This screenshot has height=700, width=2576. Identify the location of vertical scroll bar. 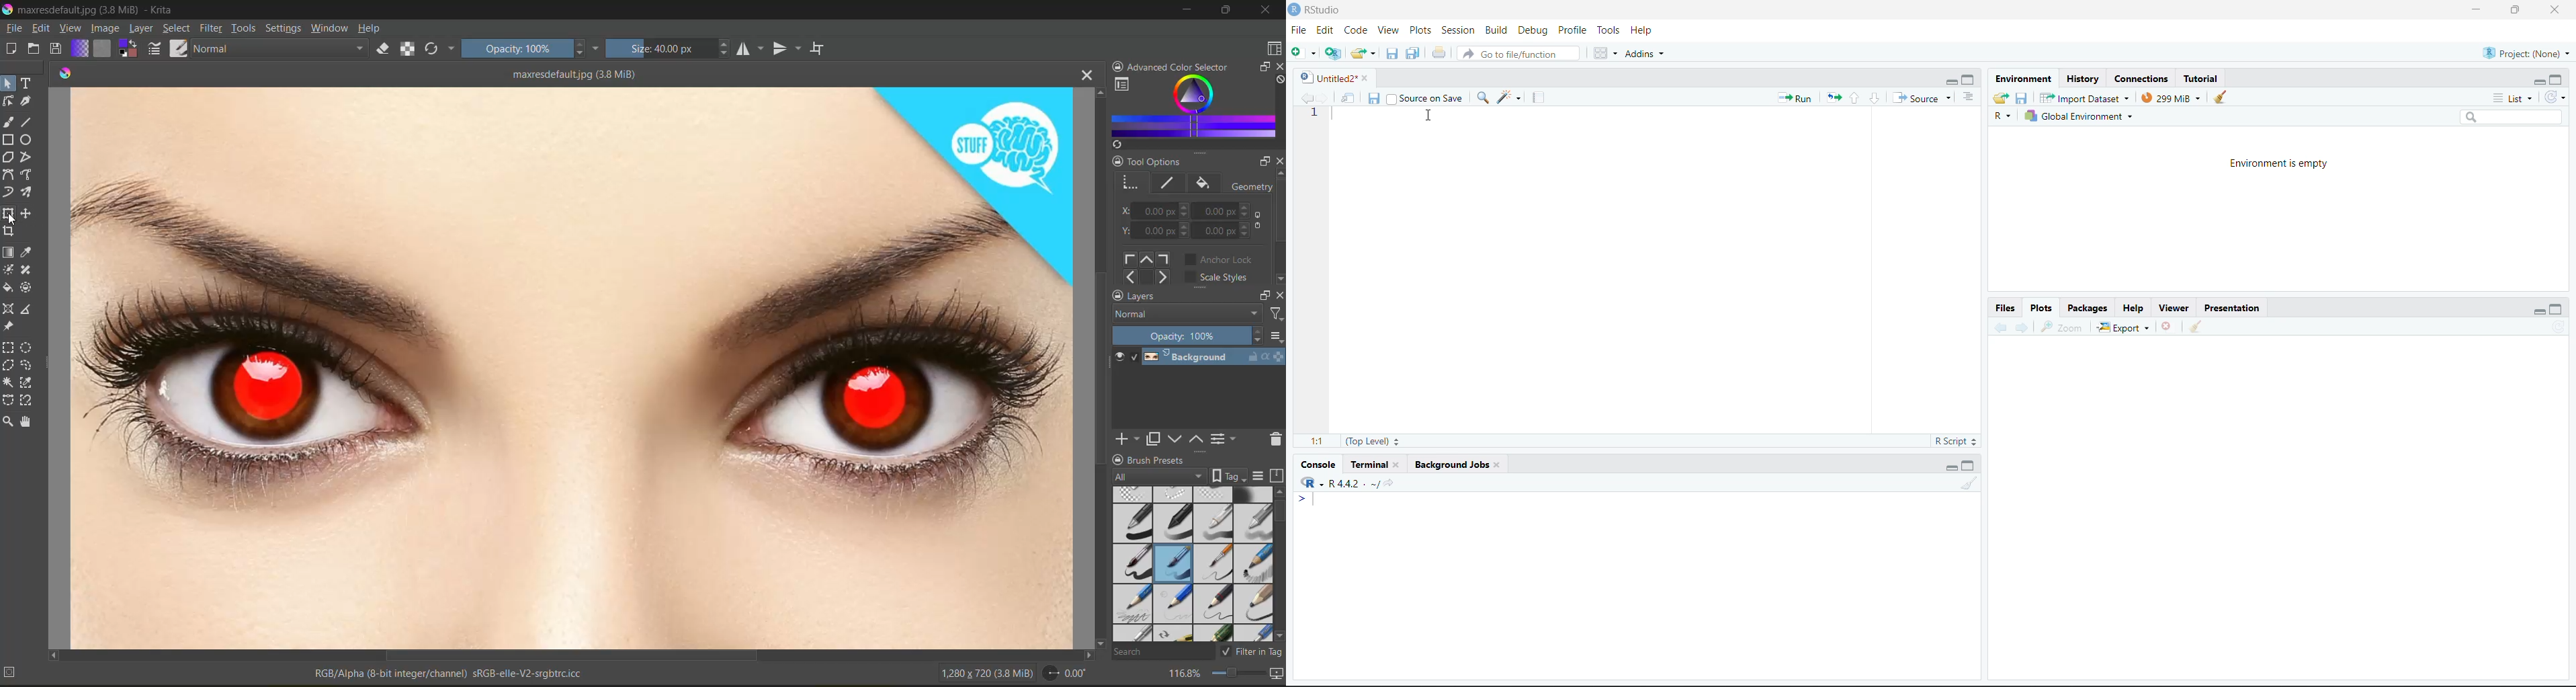
(1098, 367).